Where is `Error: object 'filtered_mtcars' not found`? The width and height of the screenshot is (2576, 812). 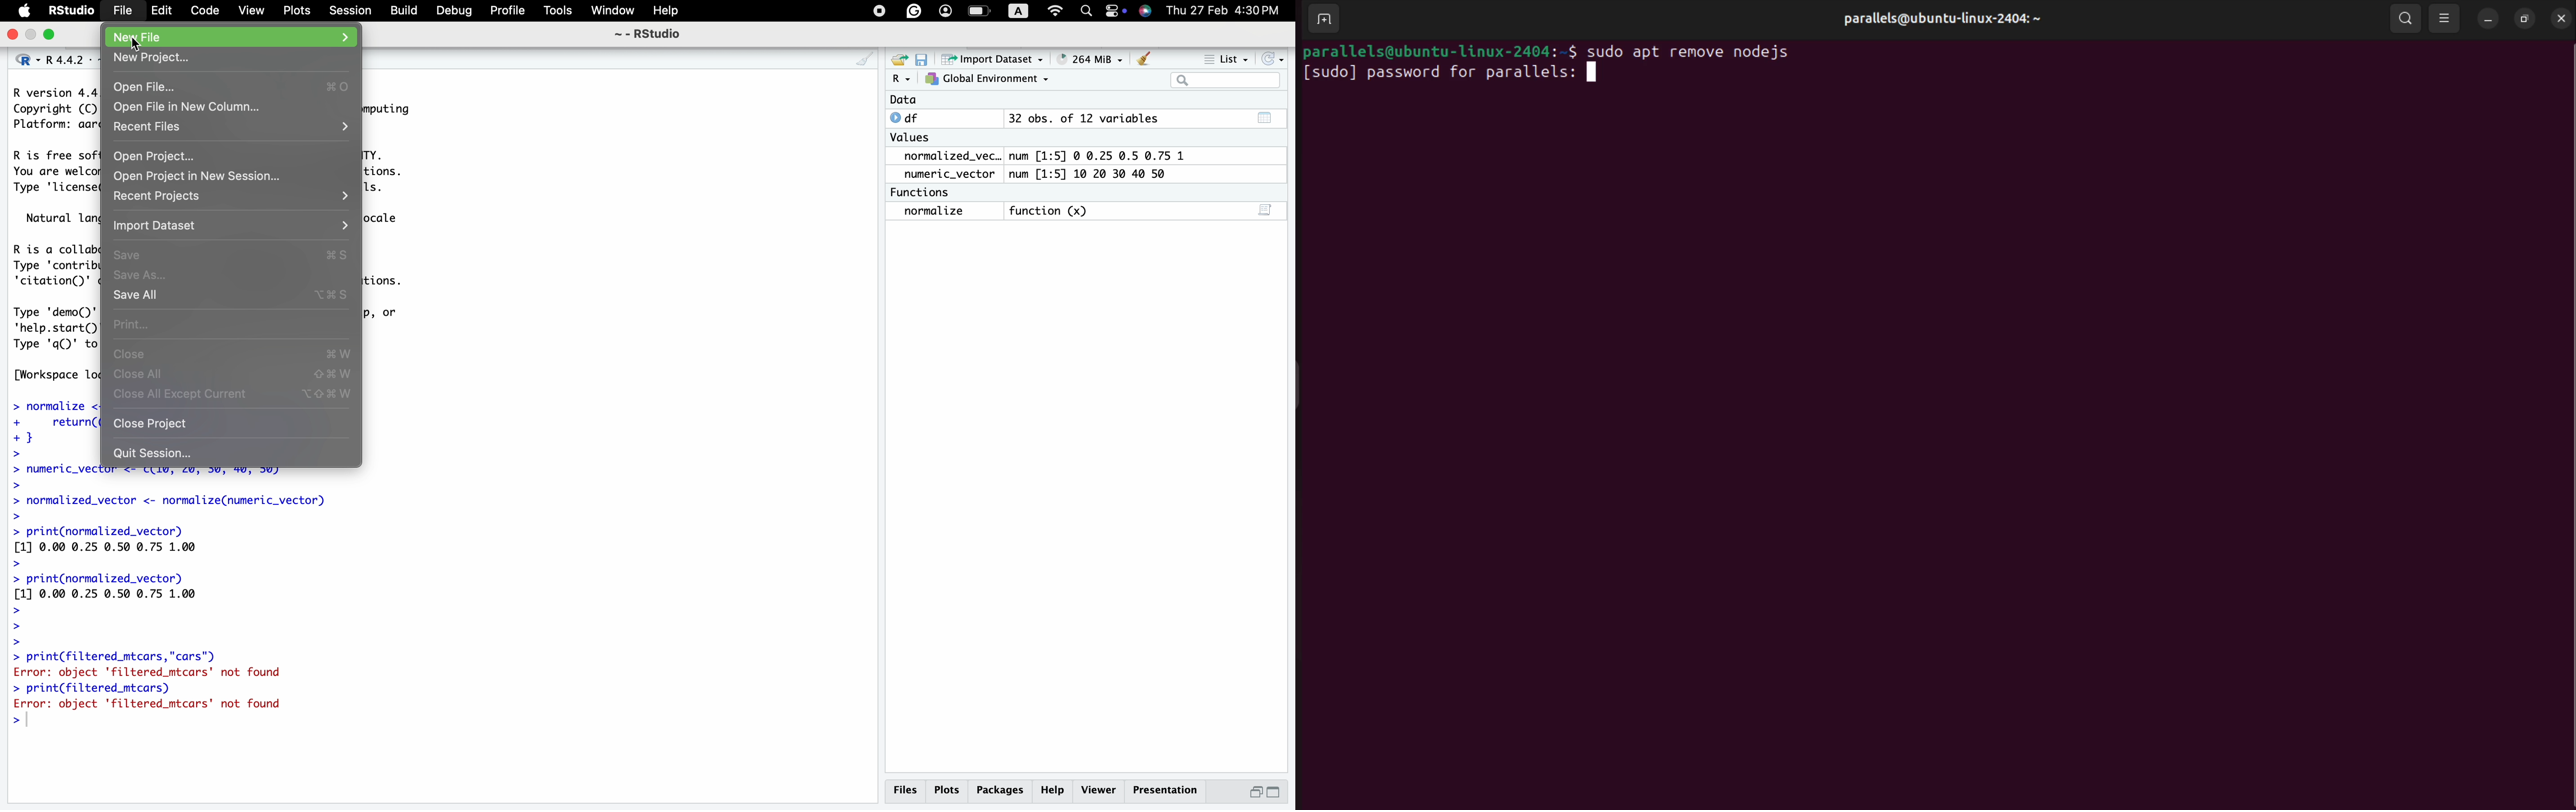 Error: object 'filtered_mtcars' not found is located at coordinates (162, 673).